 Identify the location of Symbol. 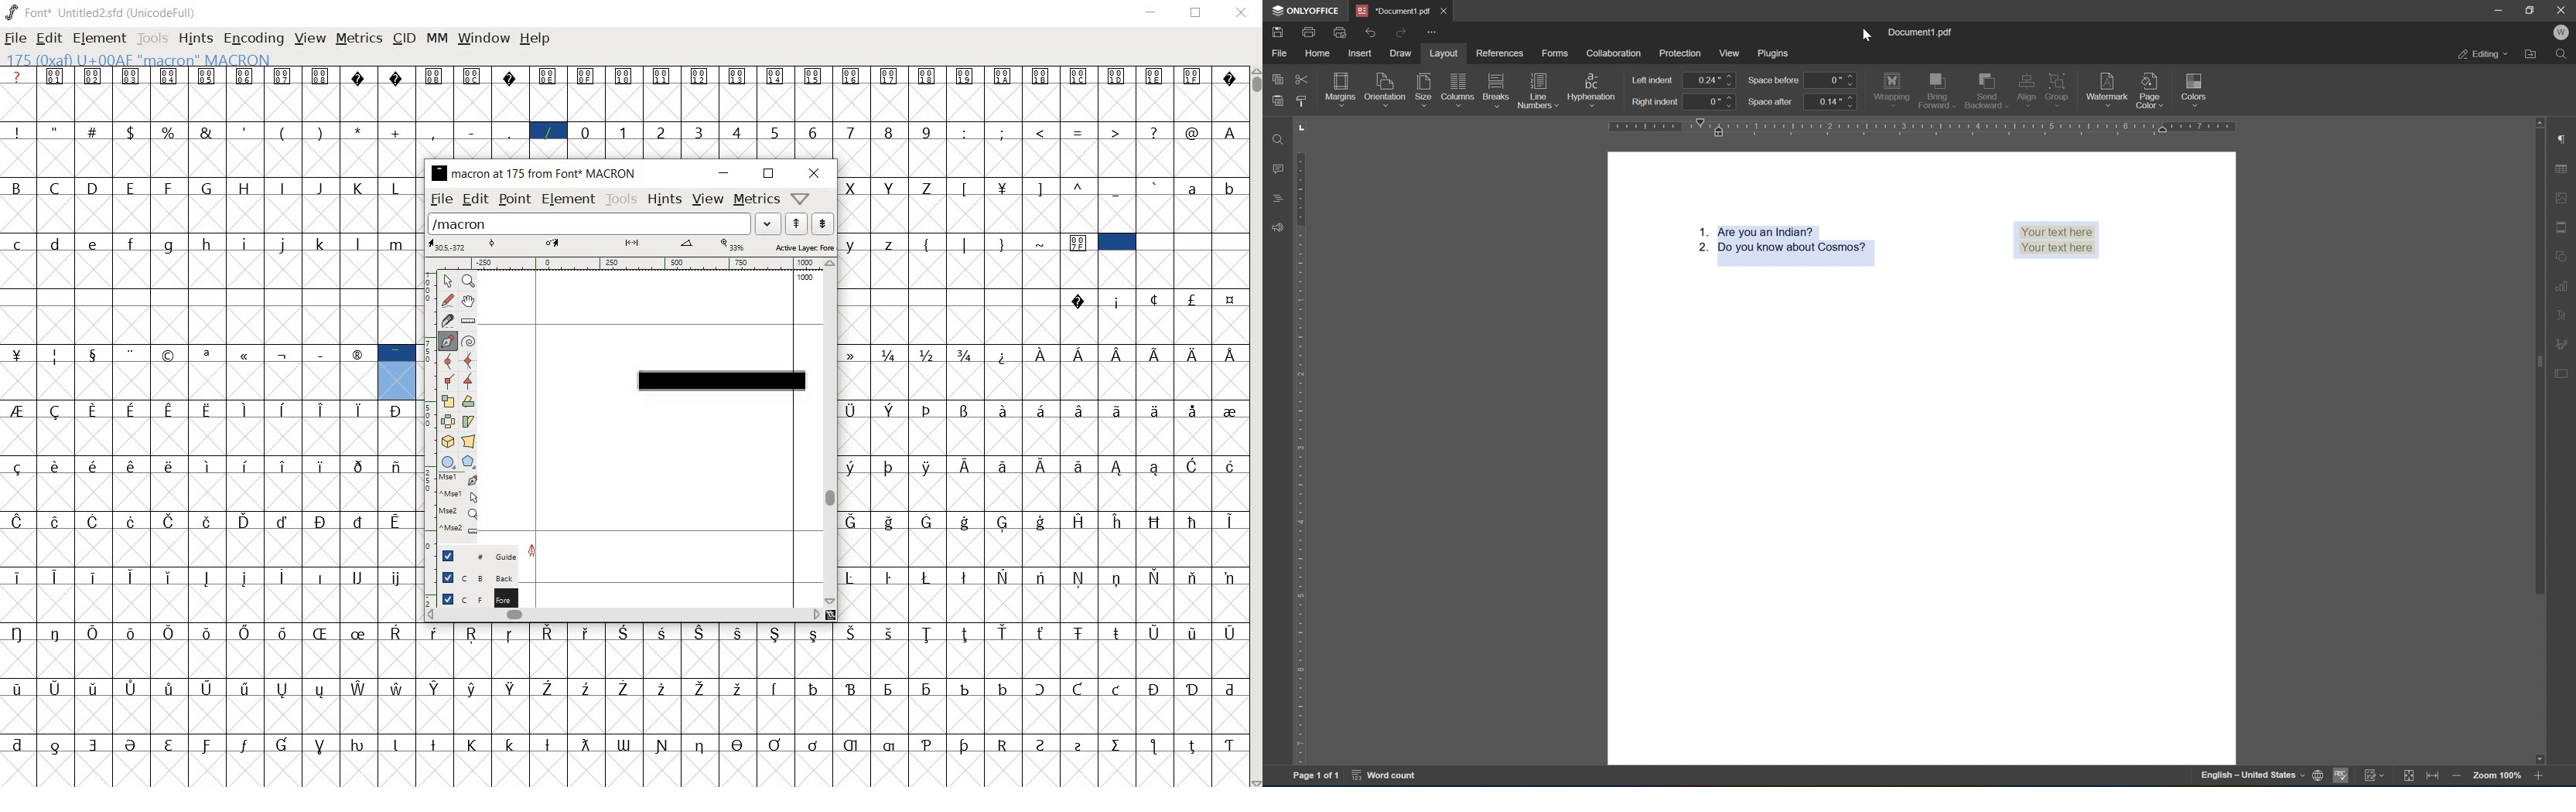
(132, 409).